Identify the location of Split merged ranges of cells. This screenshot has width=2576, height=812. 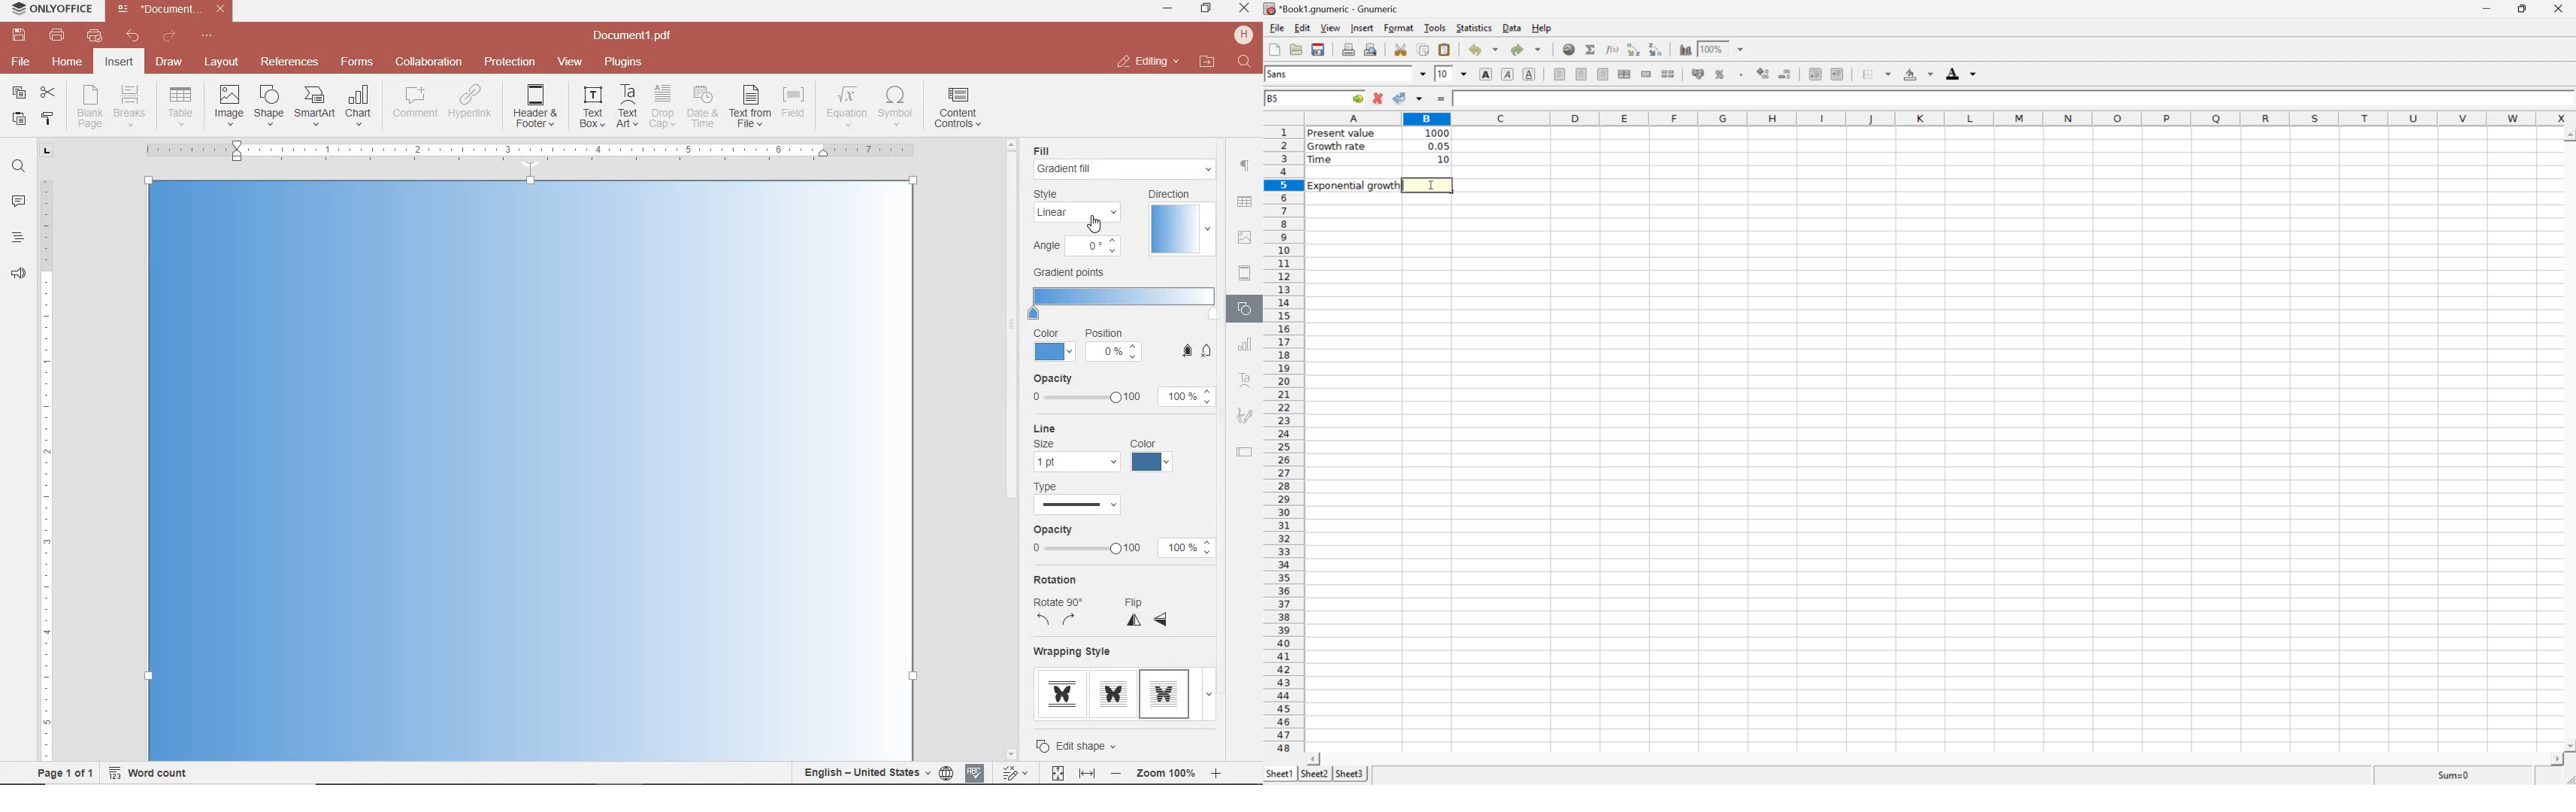
(1668, 73).